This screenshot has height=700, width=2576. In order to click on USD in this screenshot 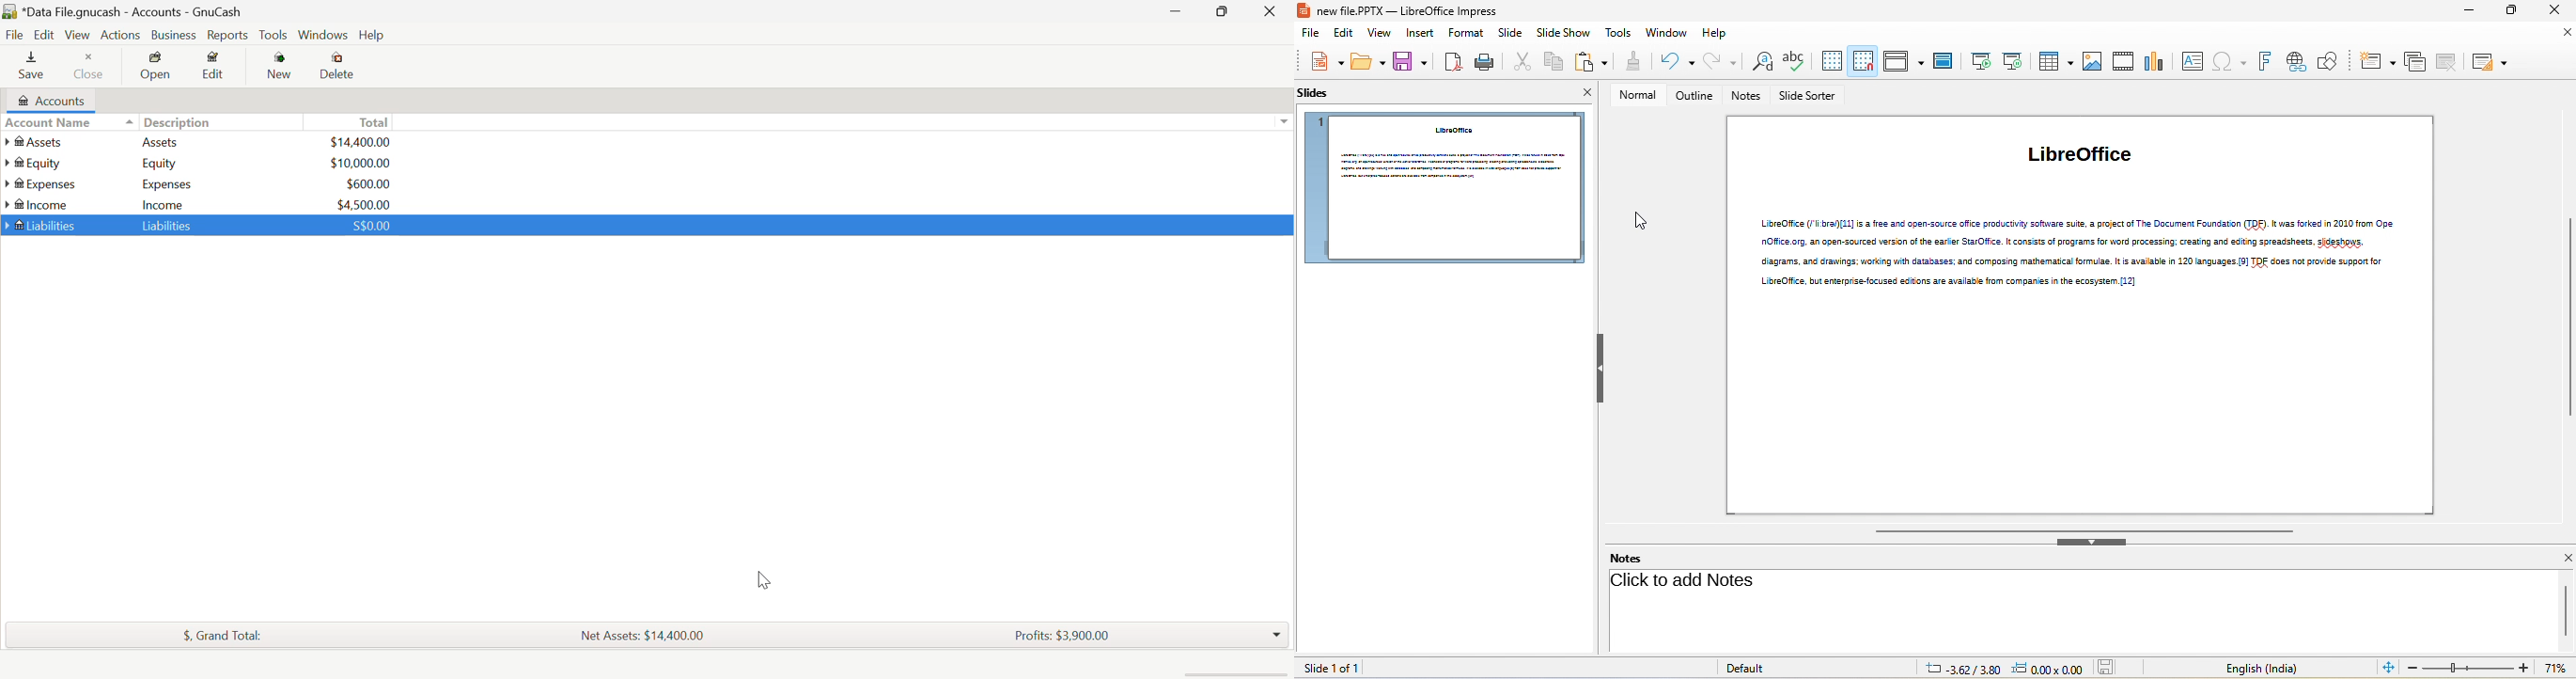, I will do `click(364, 203)`.